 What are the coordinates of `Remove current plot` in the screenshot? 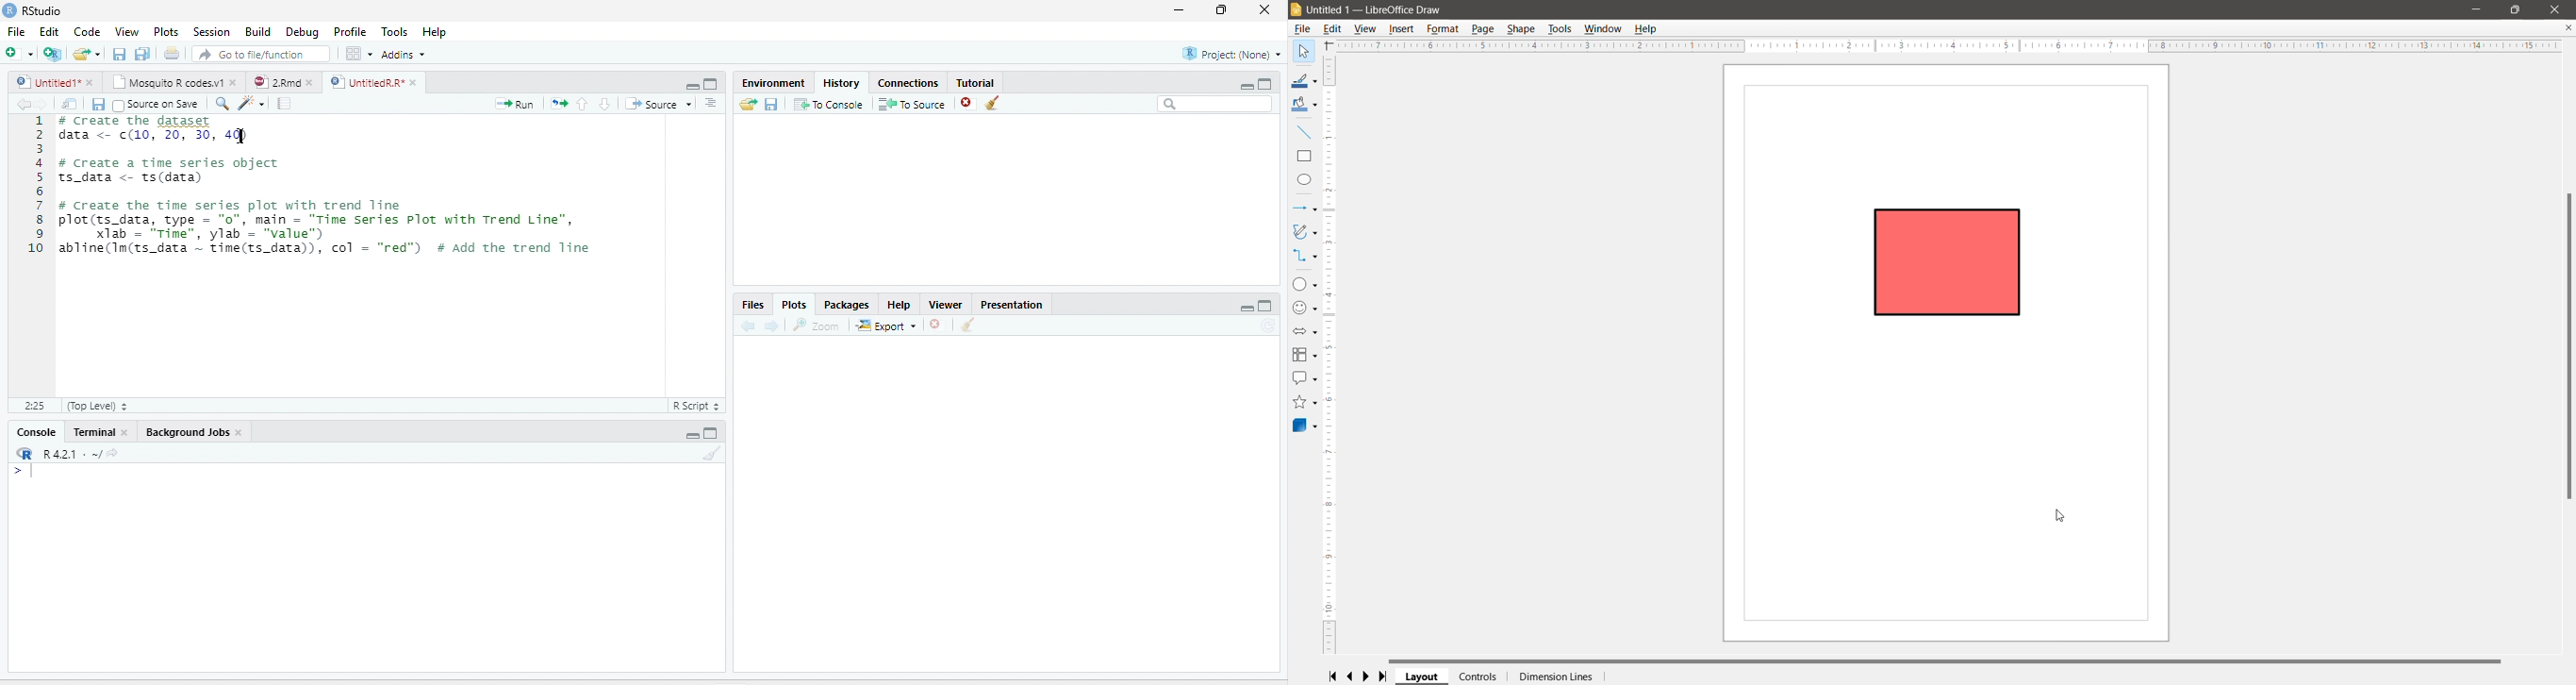 It's located at (939, 324).